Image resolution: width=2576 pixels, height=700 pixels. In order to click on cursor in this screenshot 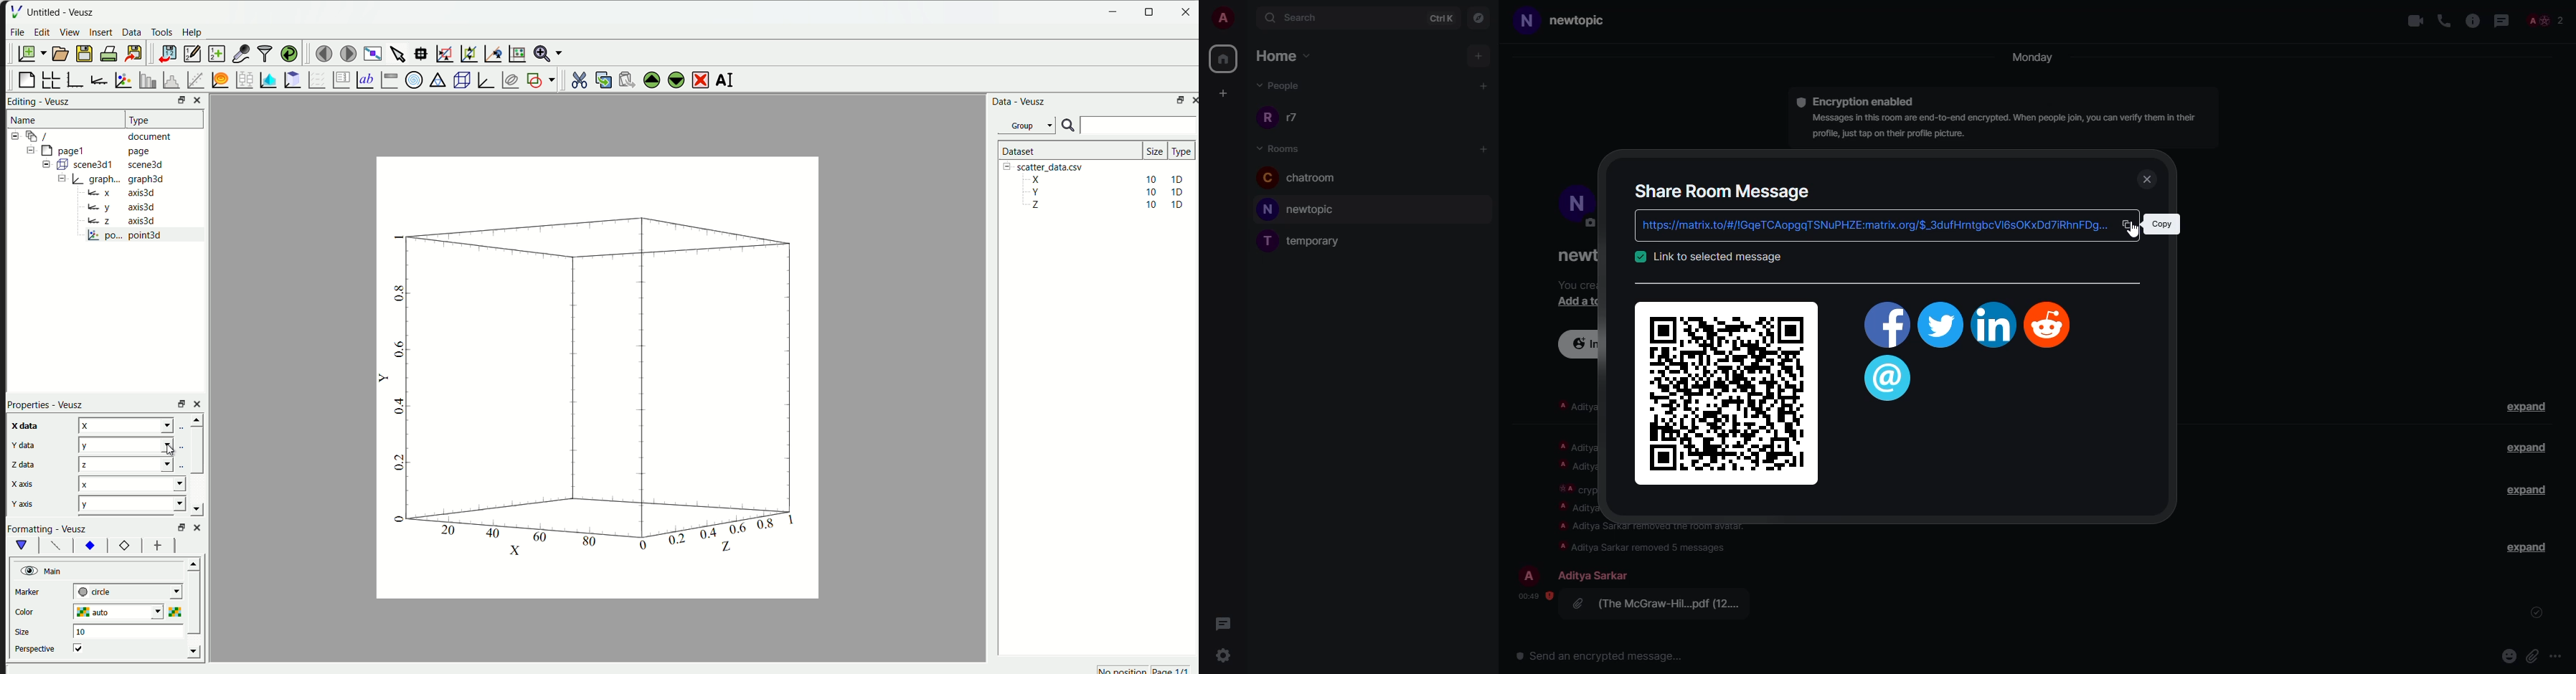, I will do `click(173, 452)`.